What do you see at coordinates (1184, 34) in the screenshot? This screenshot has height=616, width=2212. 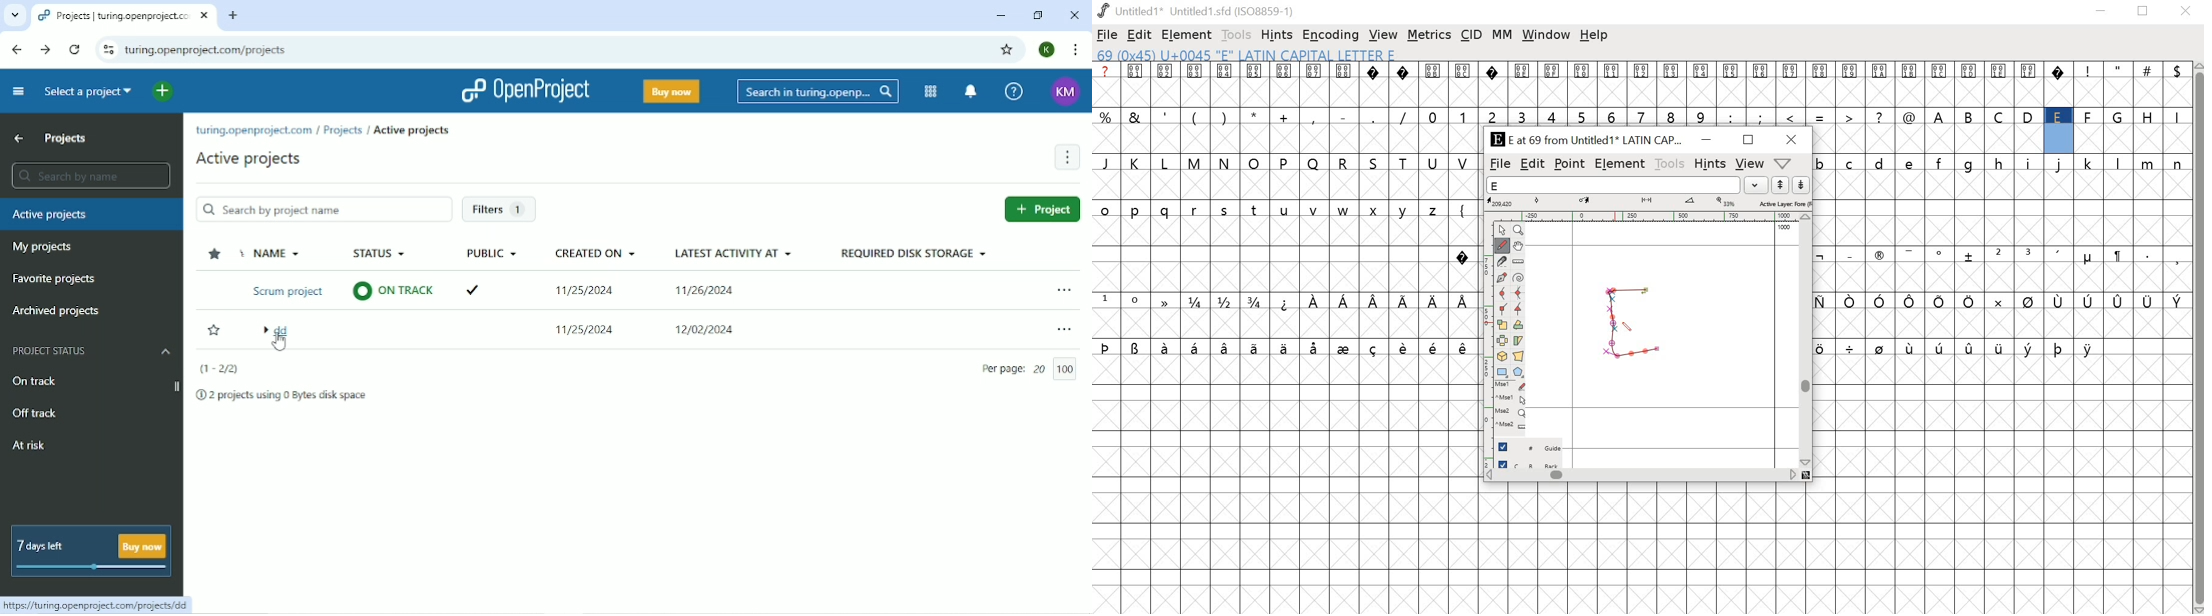 I see `element` at bounding box center [1184, 34].